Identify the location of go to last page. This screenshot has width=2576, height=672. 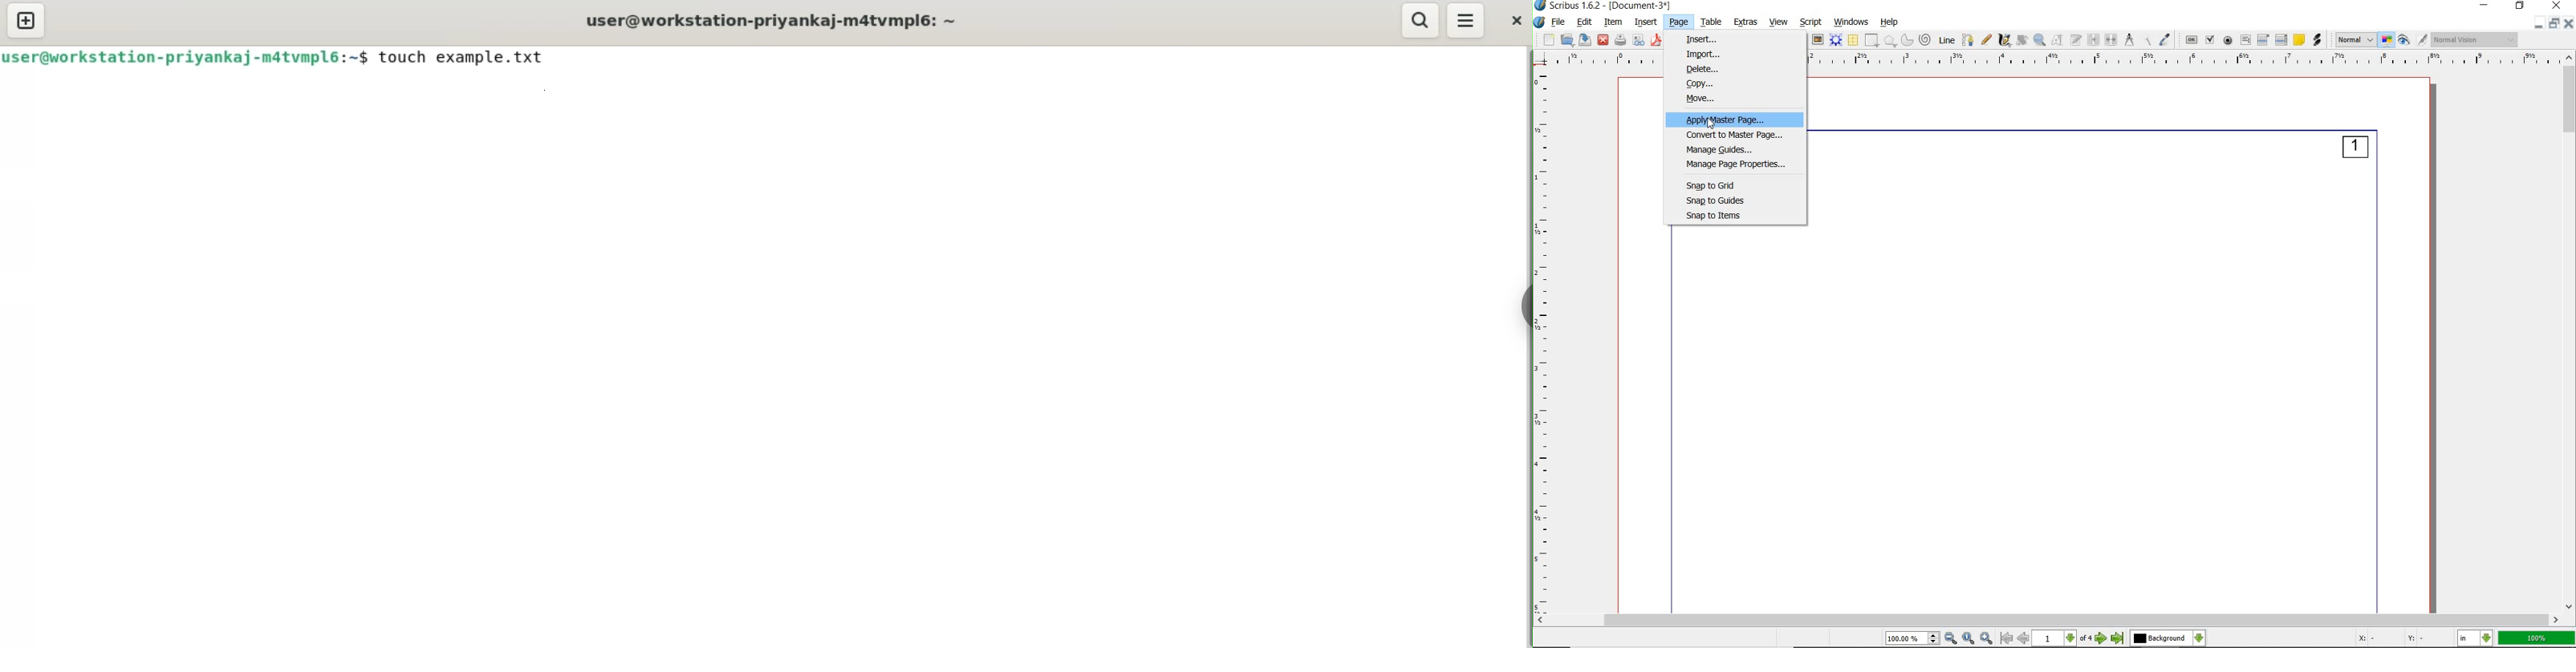
(2118, 639).